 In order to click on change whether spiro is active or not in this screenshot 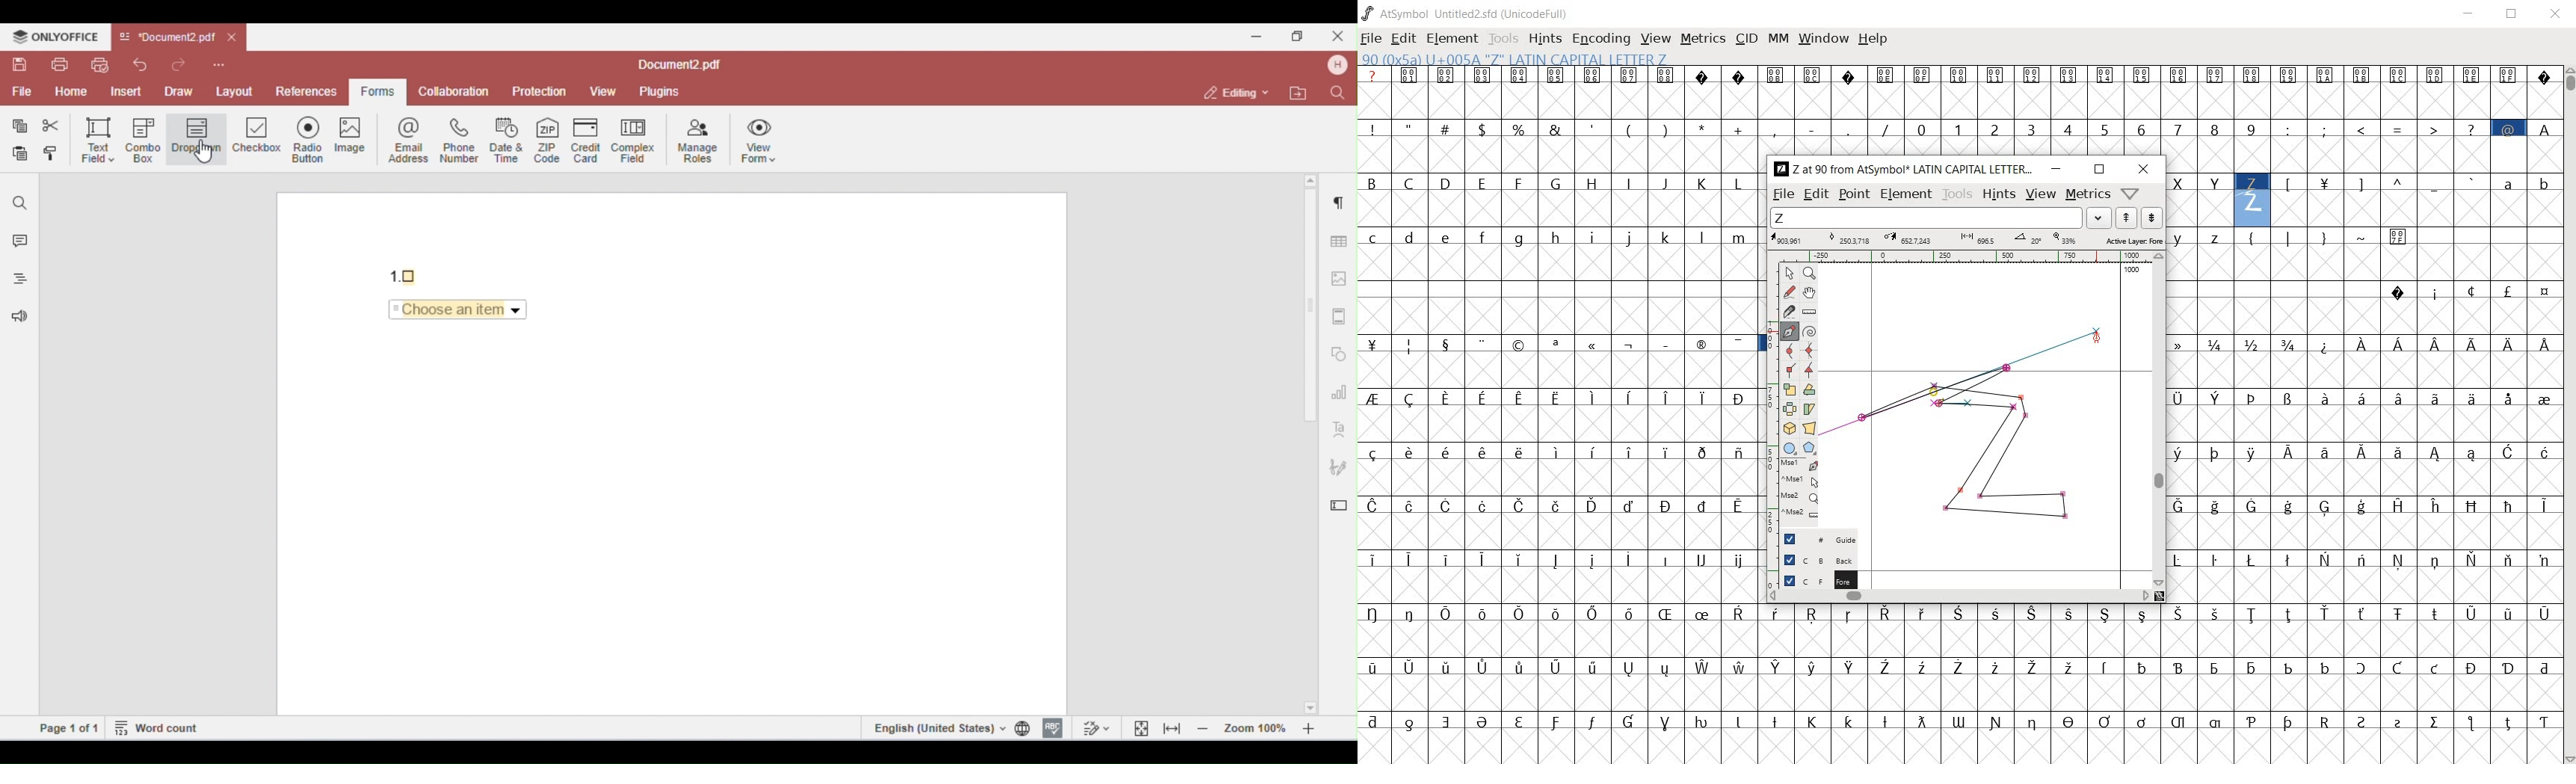, I will do `click(1809, 330)`.